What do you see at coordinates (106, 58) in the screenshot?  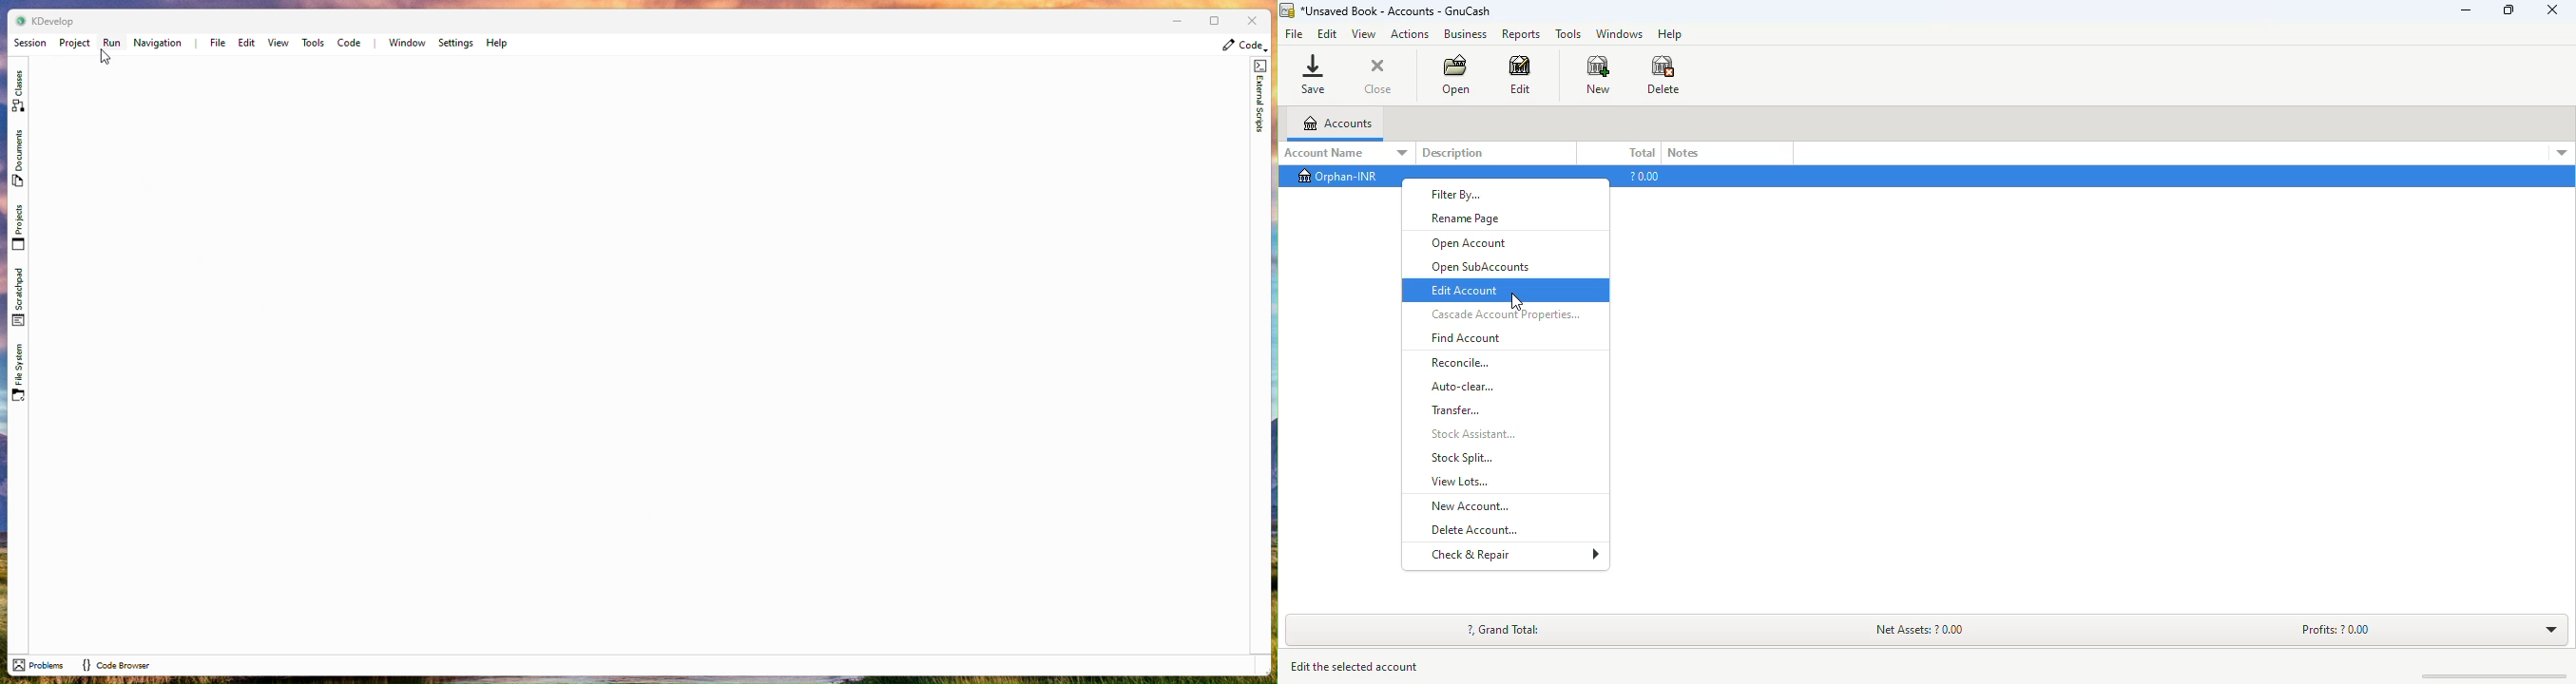 I see `cursor` at bounding box center [106, 58].